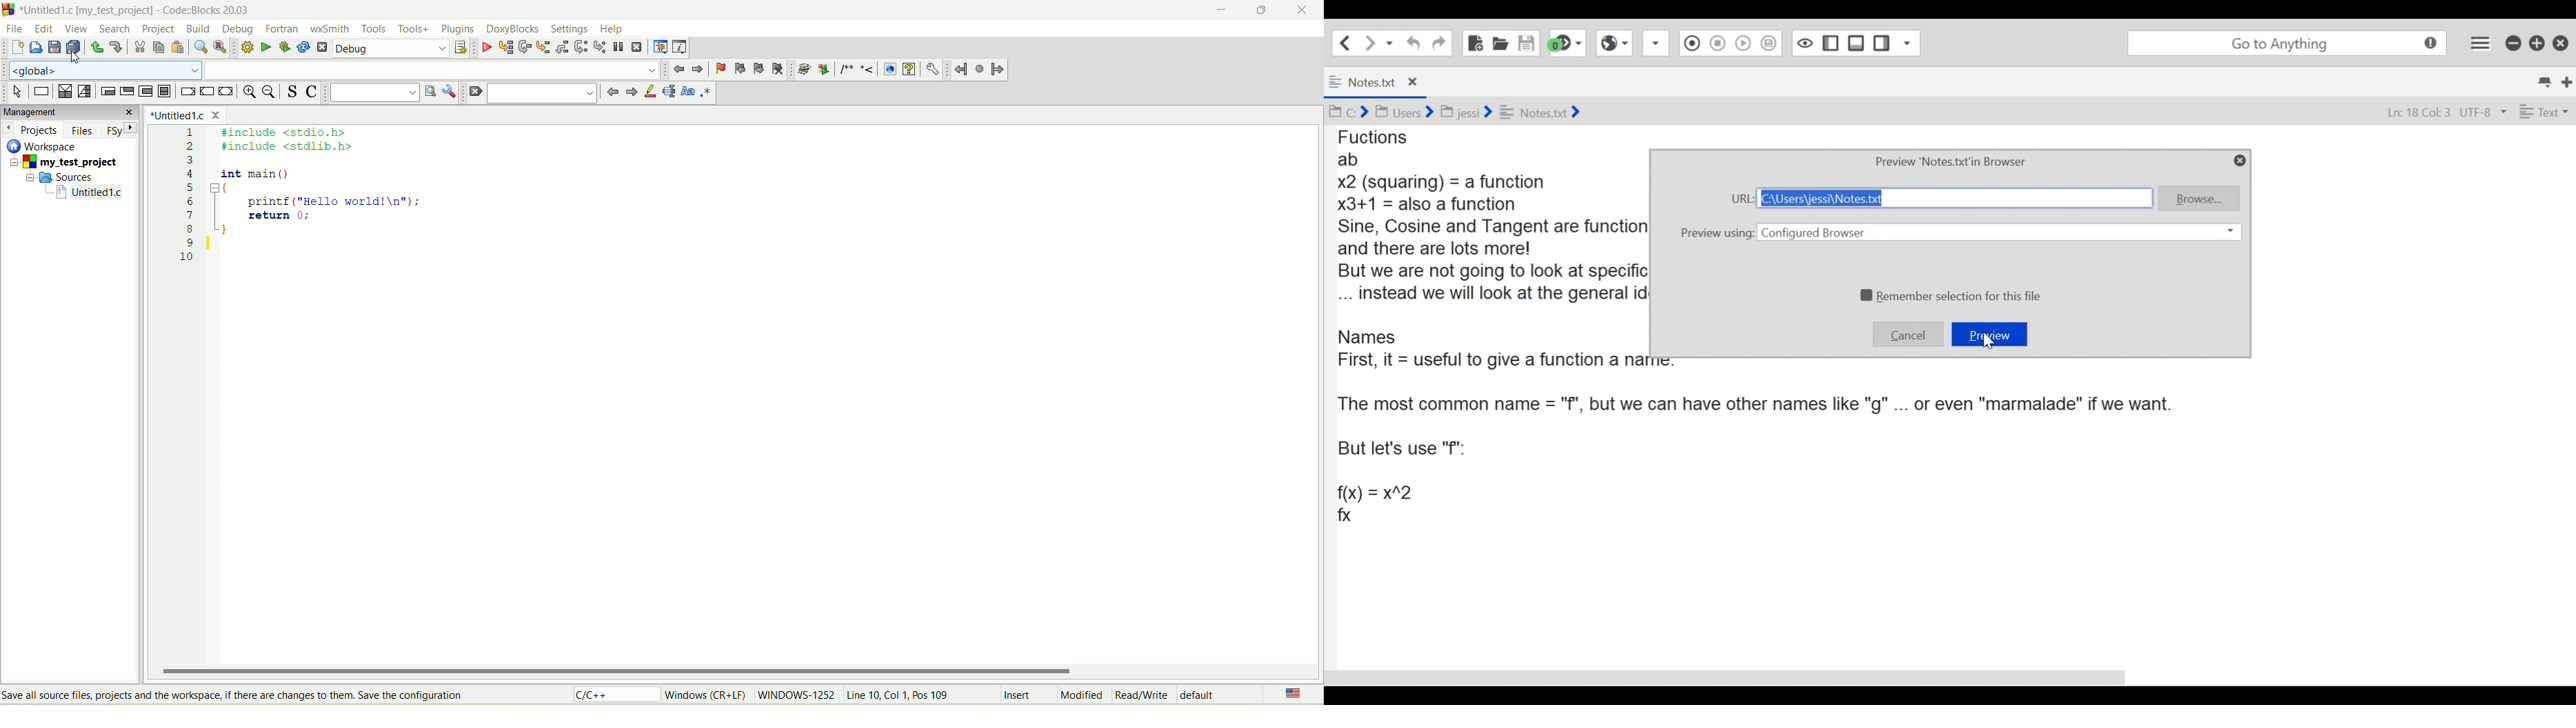 This screenshot has width=2576, height=728. What do you see at coordinates (524, 47) in the screenshot?
I see `next line` at bounding box center [524, 47].